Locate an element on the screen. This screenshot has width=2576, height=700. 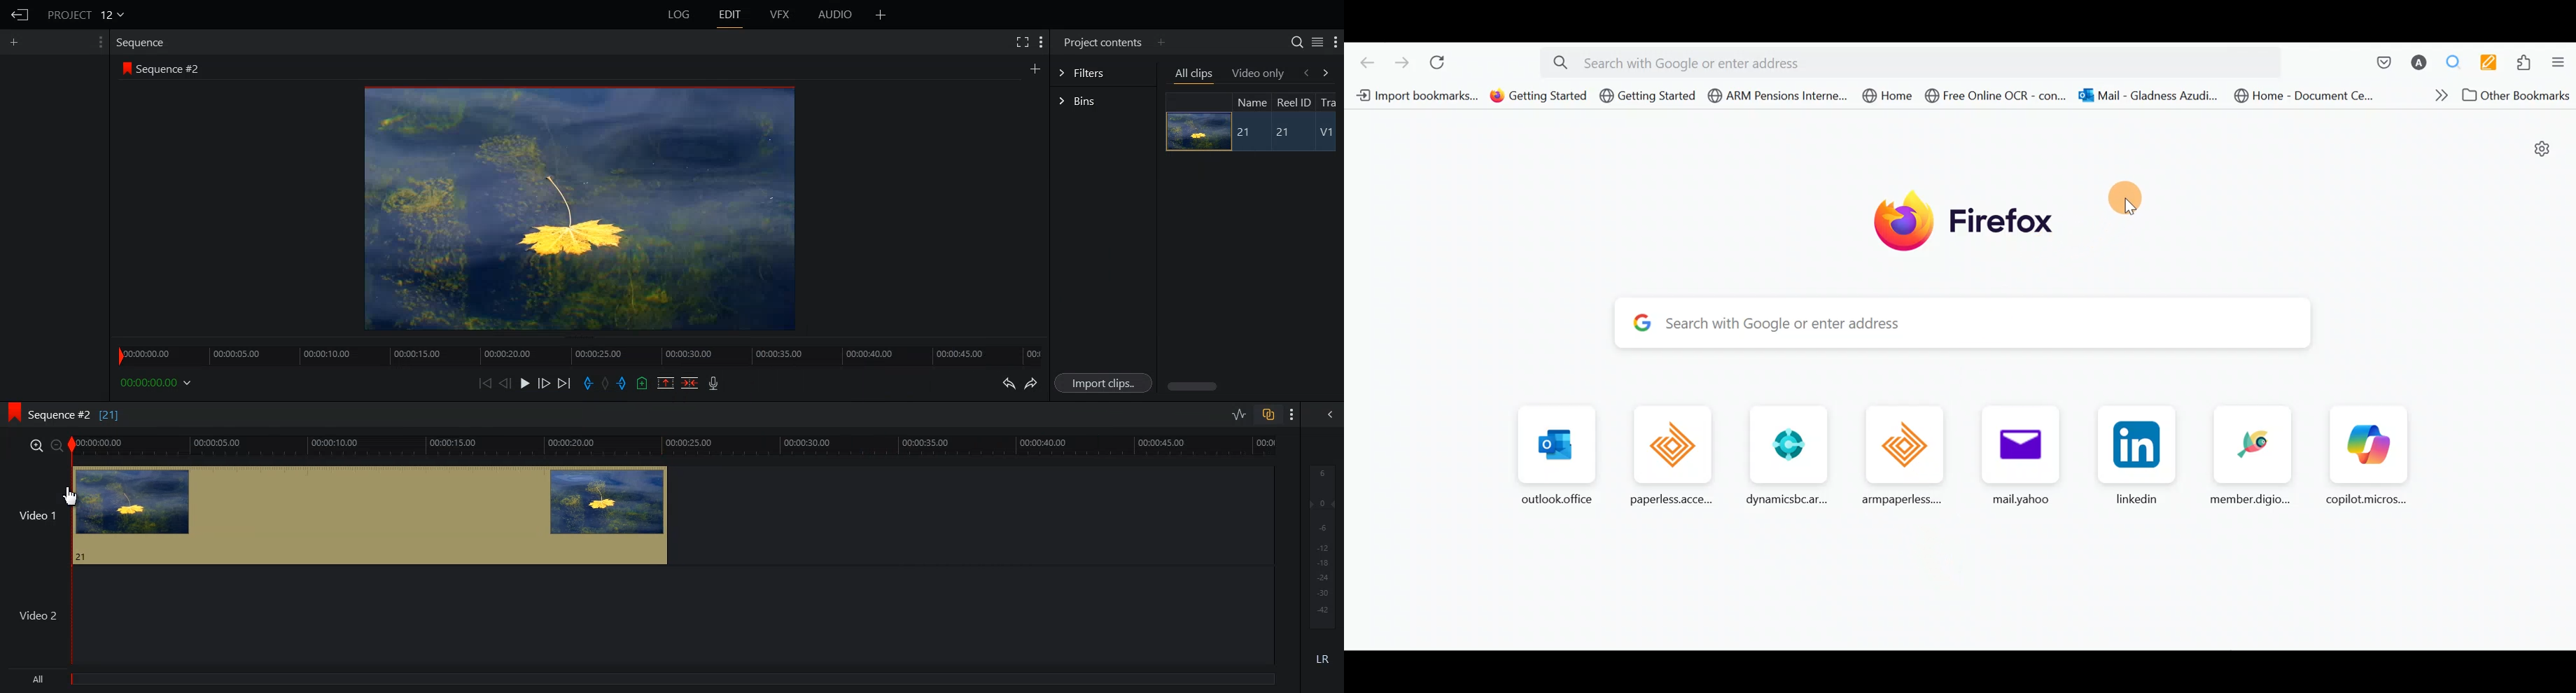
Nurse one frame back is located at coordinates (505, 383).